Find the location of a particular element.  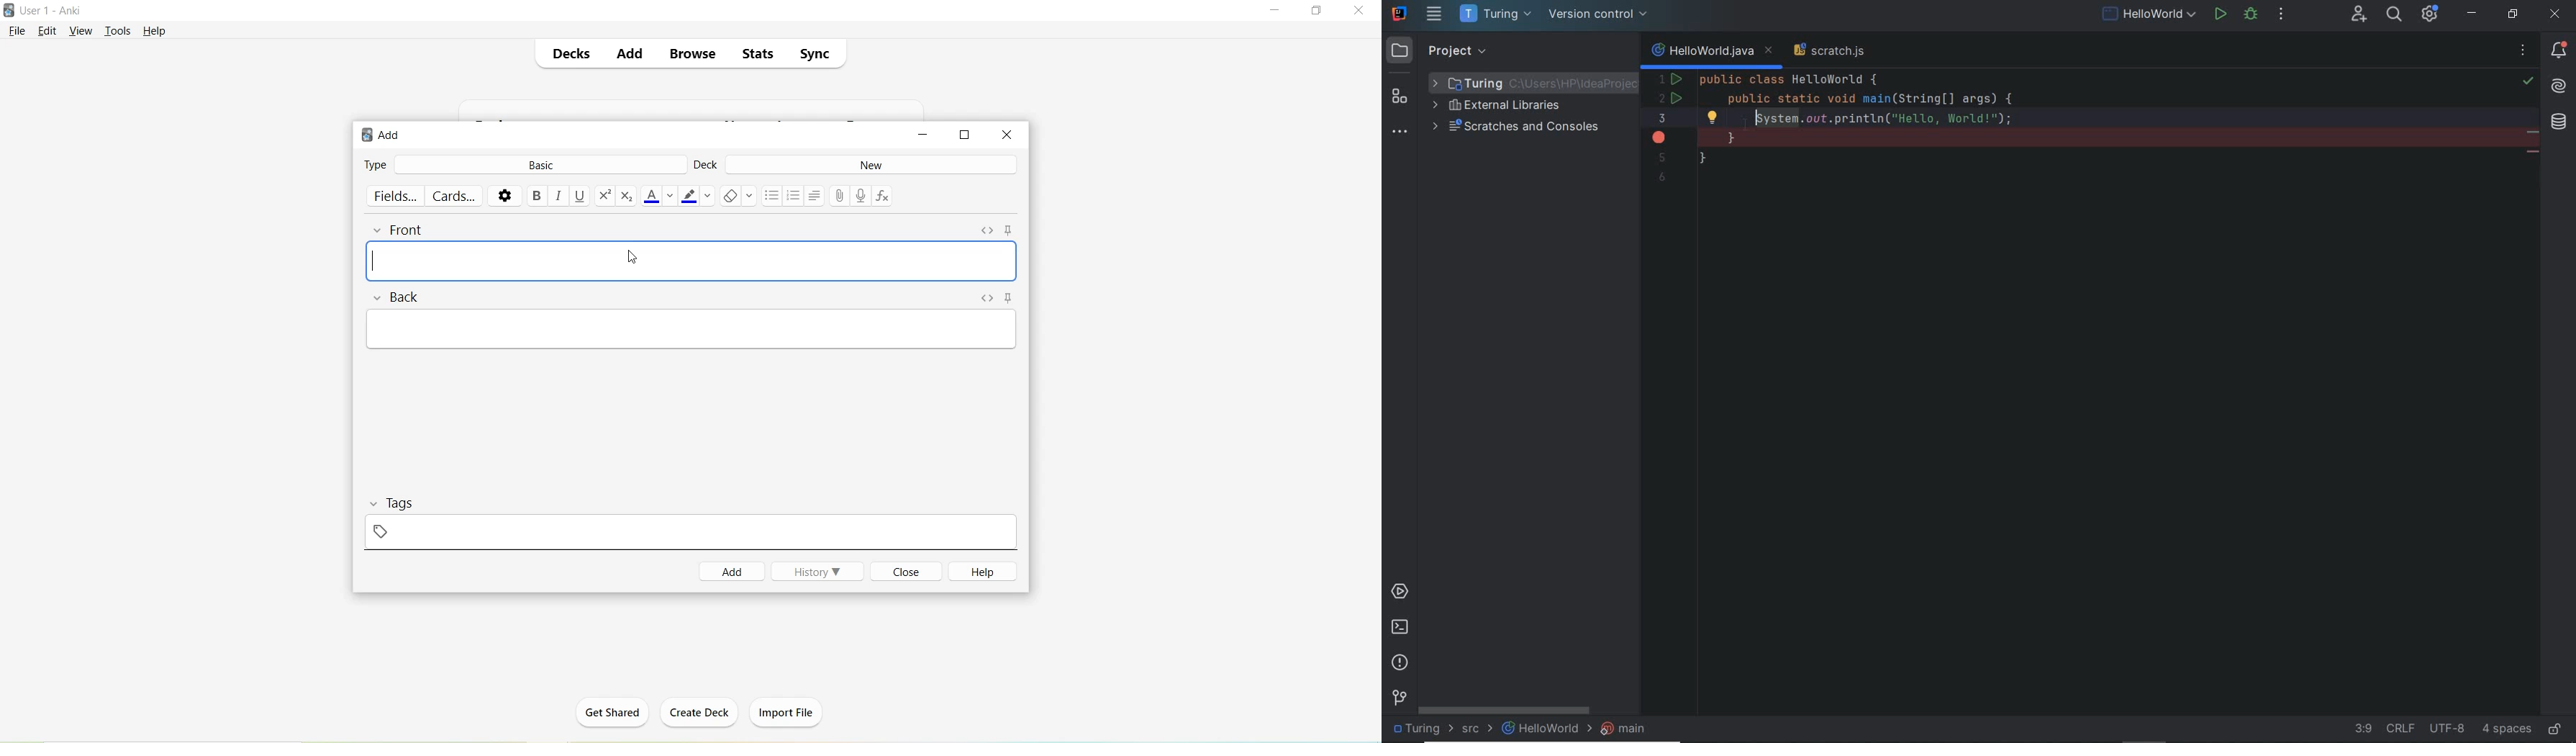

Front is located at coordinates (409, 230).